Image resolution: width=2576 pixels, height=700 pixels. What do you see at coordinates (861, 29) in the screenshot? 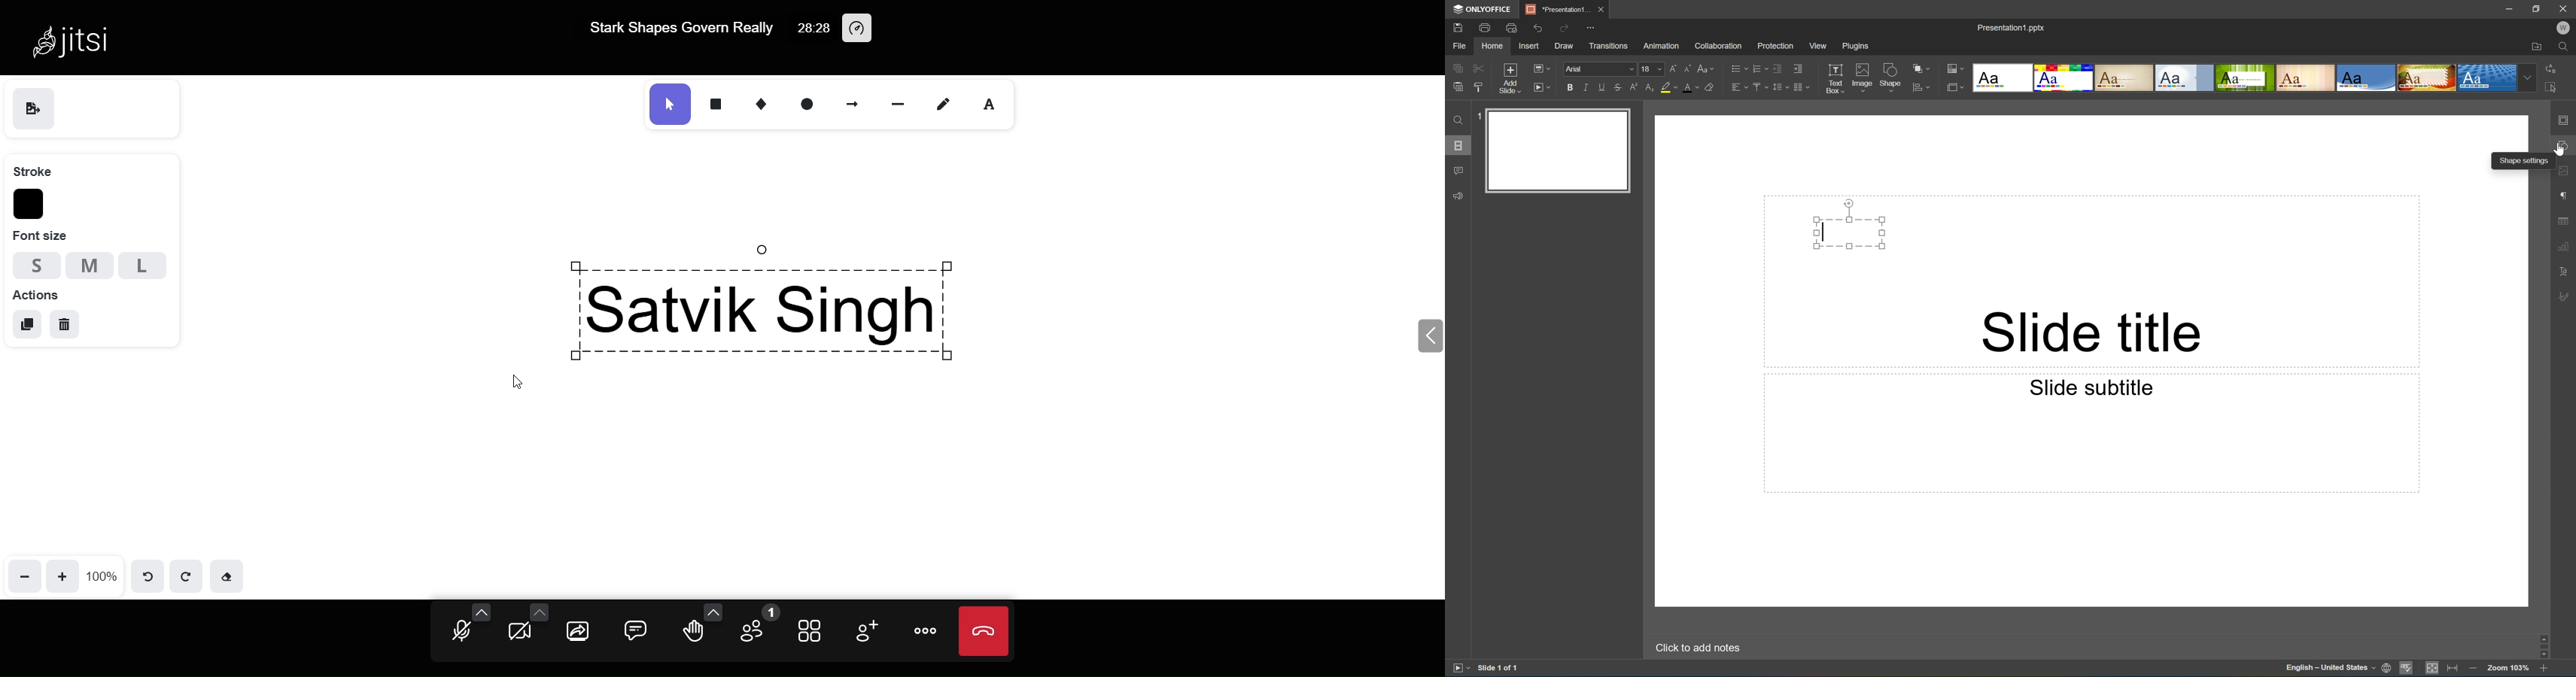
I see `performance setting` at bounding box center [861, 29].